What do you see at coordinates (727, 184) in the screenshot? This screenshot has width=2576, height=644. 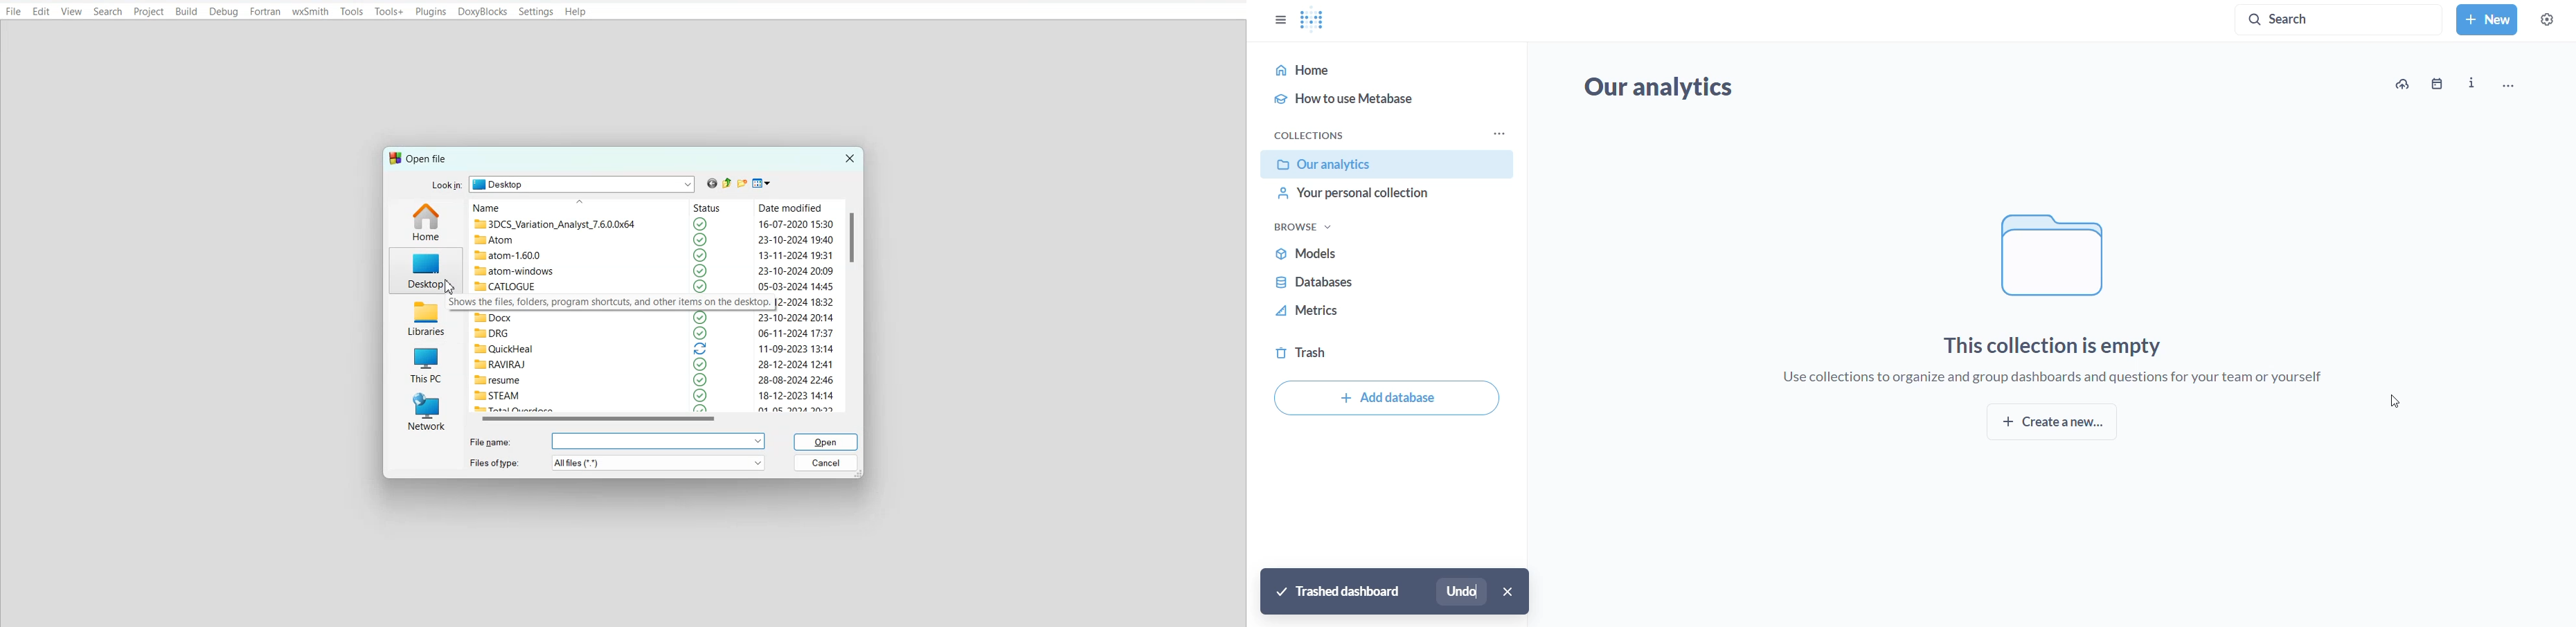 I see `Up one level` at bounding box center [727, 184].